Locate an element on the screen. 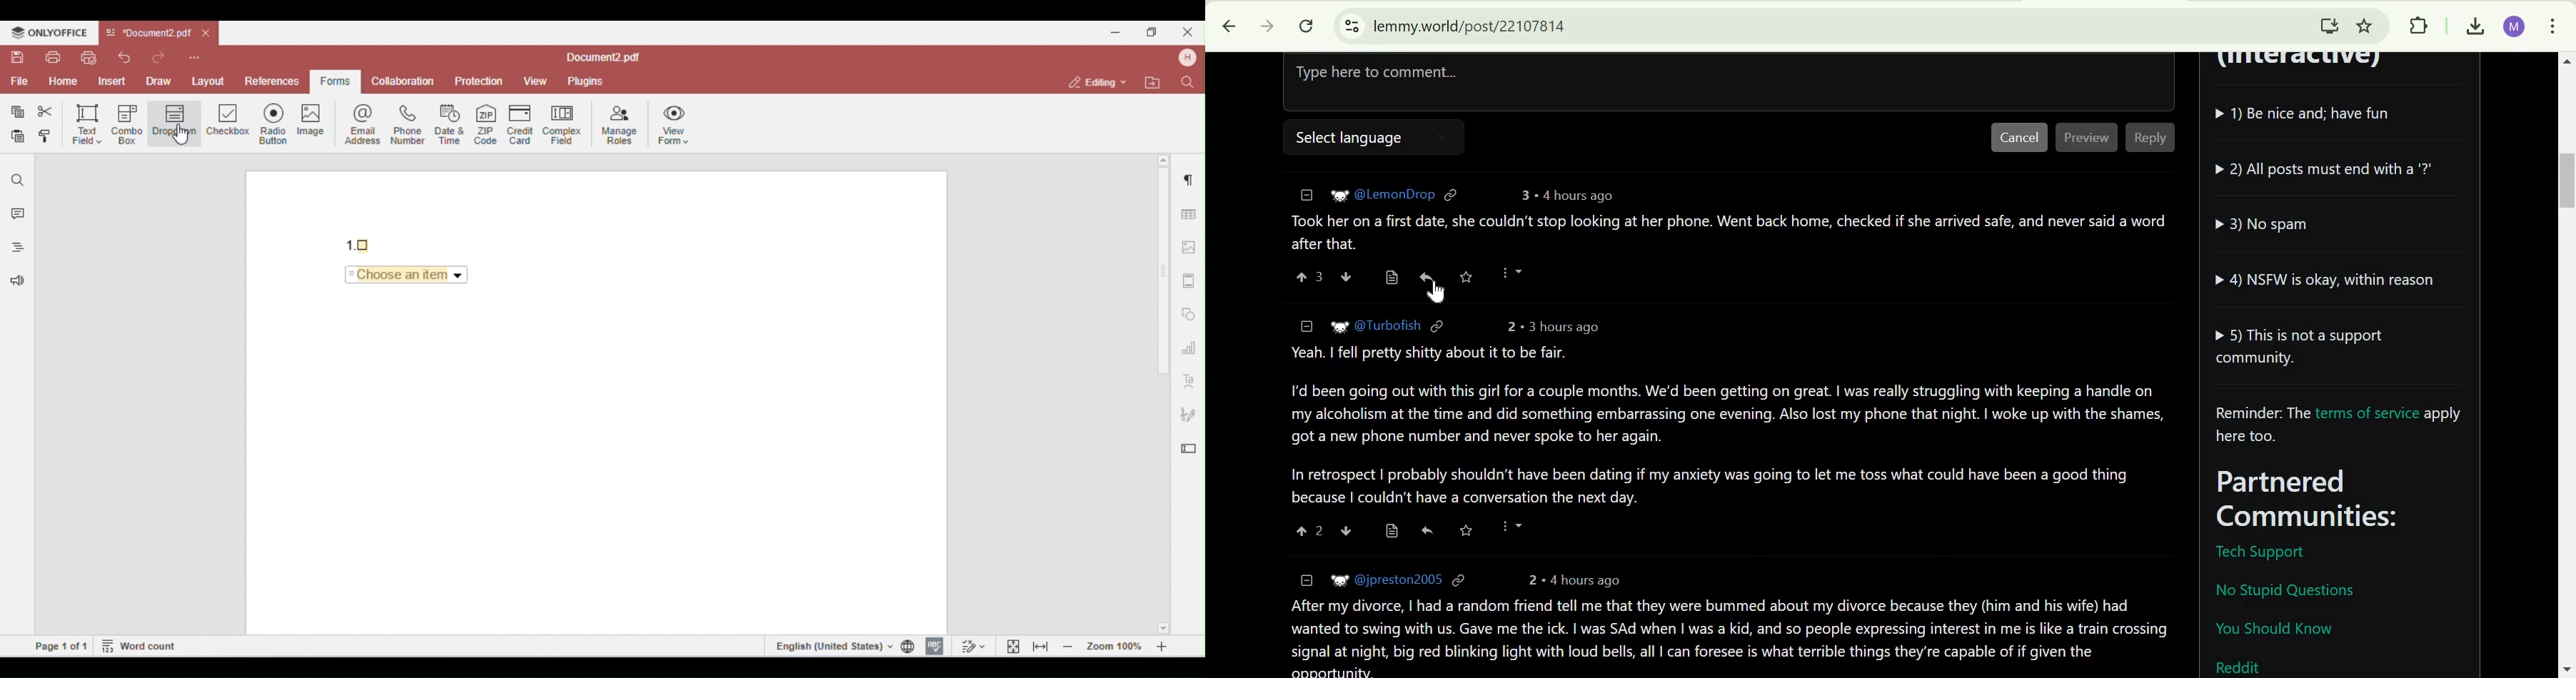  collapse is located at coordinates (1304, 195).